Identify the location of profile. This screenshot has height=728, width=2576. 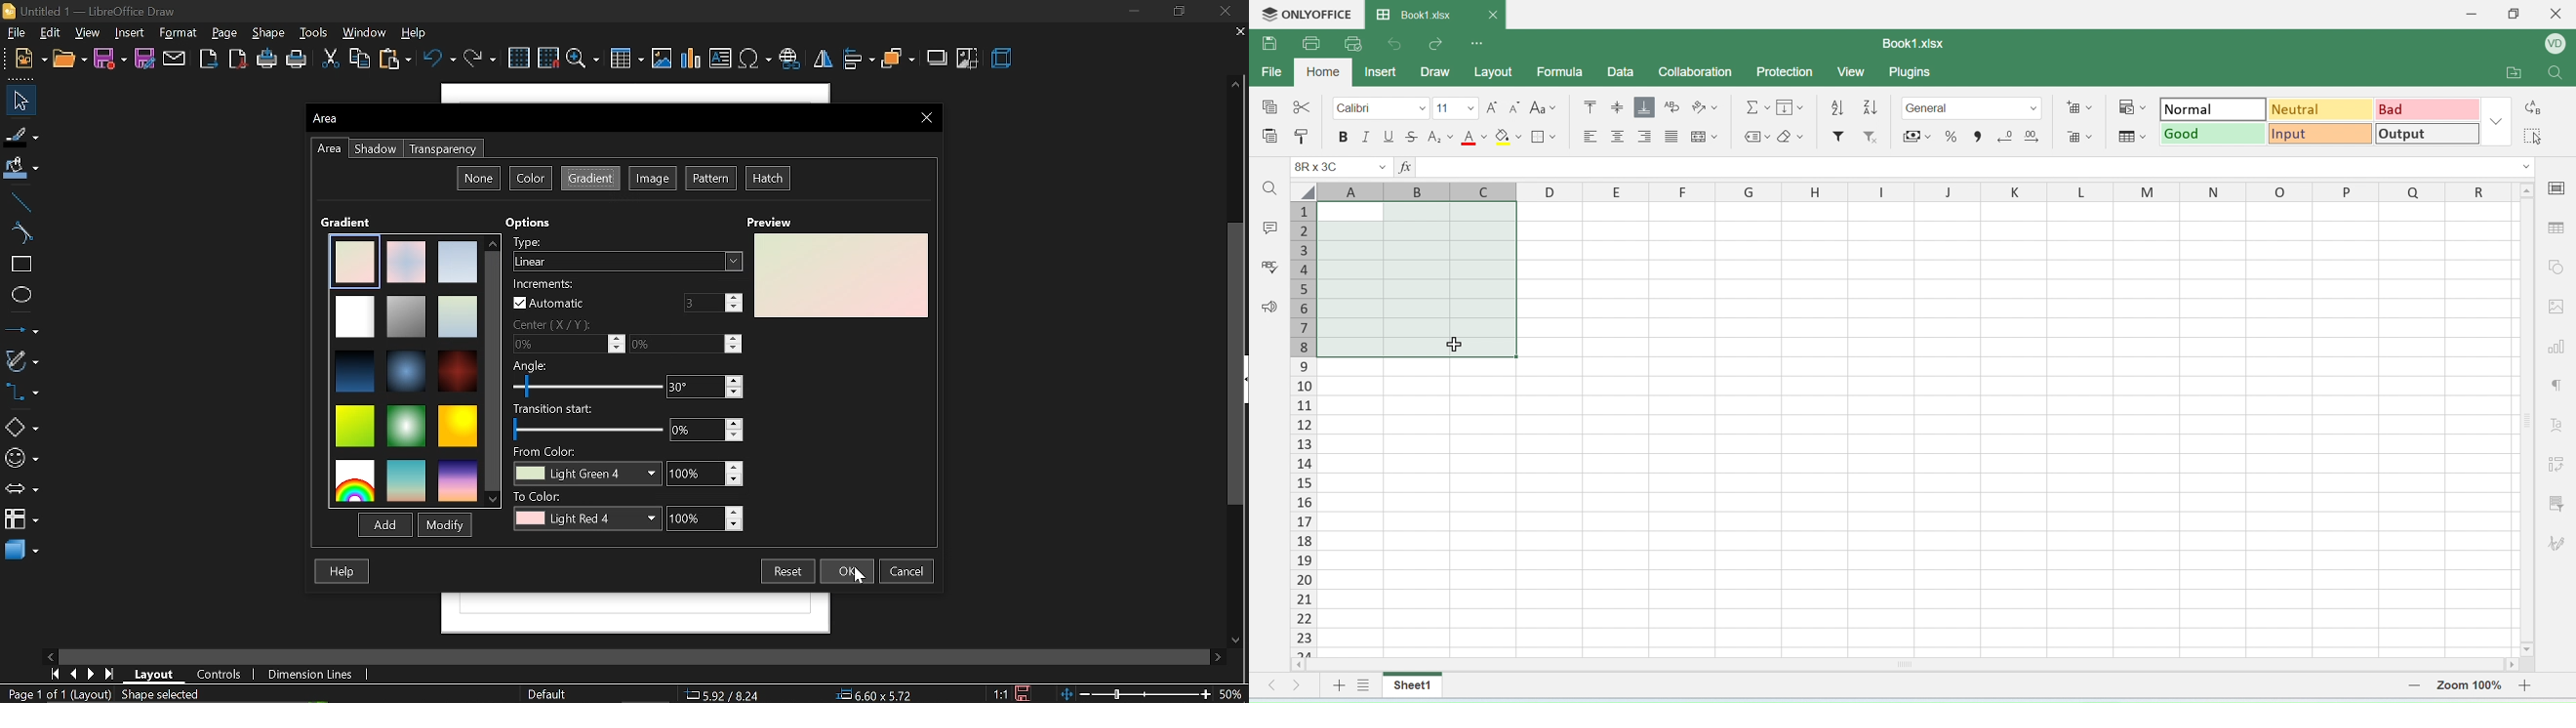
(2557, 43).